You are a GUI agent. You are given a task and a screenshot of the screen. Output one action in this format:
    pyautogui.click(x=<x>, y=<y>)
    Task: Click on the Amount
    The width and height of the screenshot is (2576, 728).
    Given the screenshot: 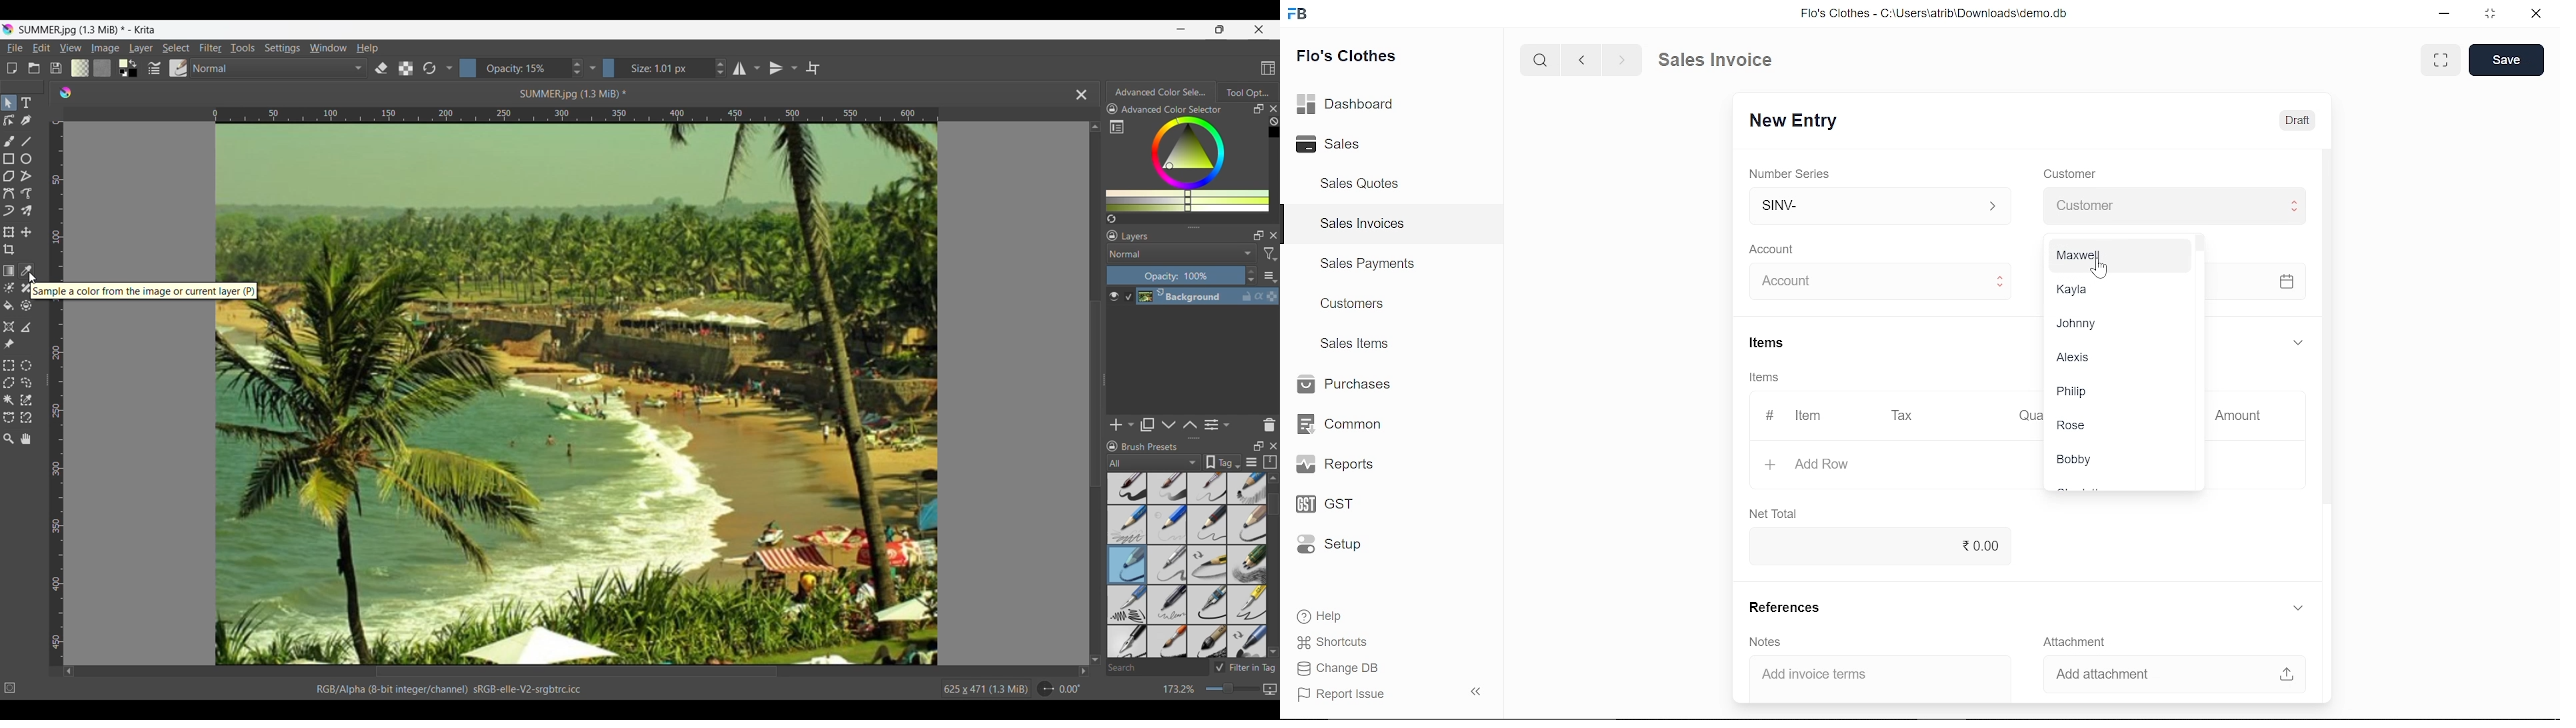 What is the action you would take?
    pyautogui.click(x=2242, y=416)
    